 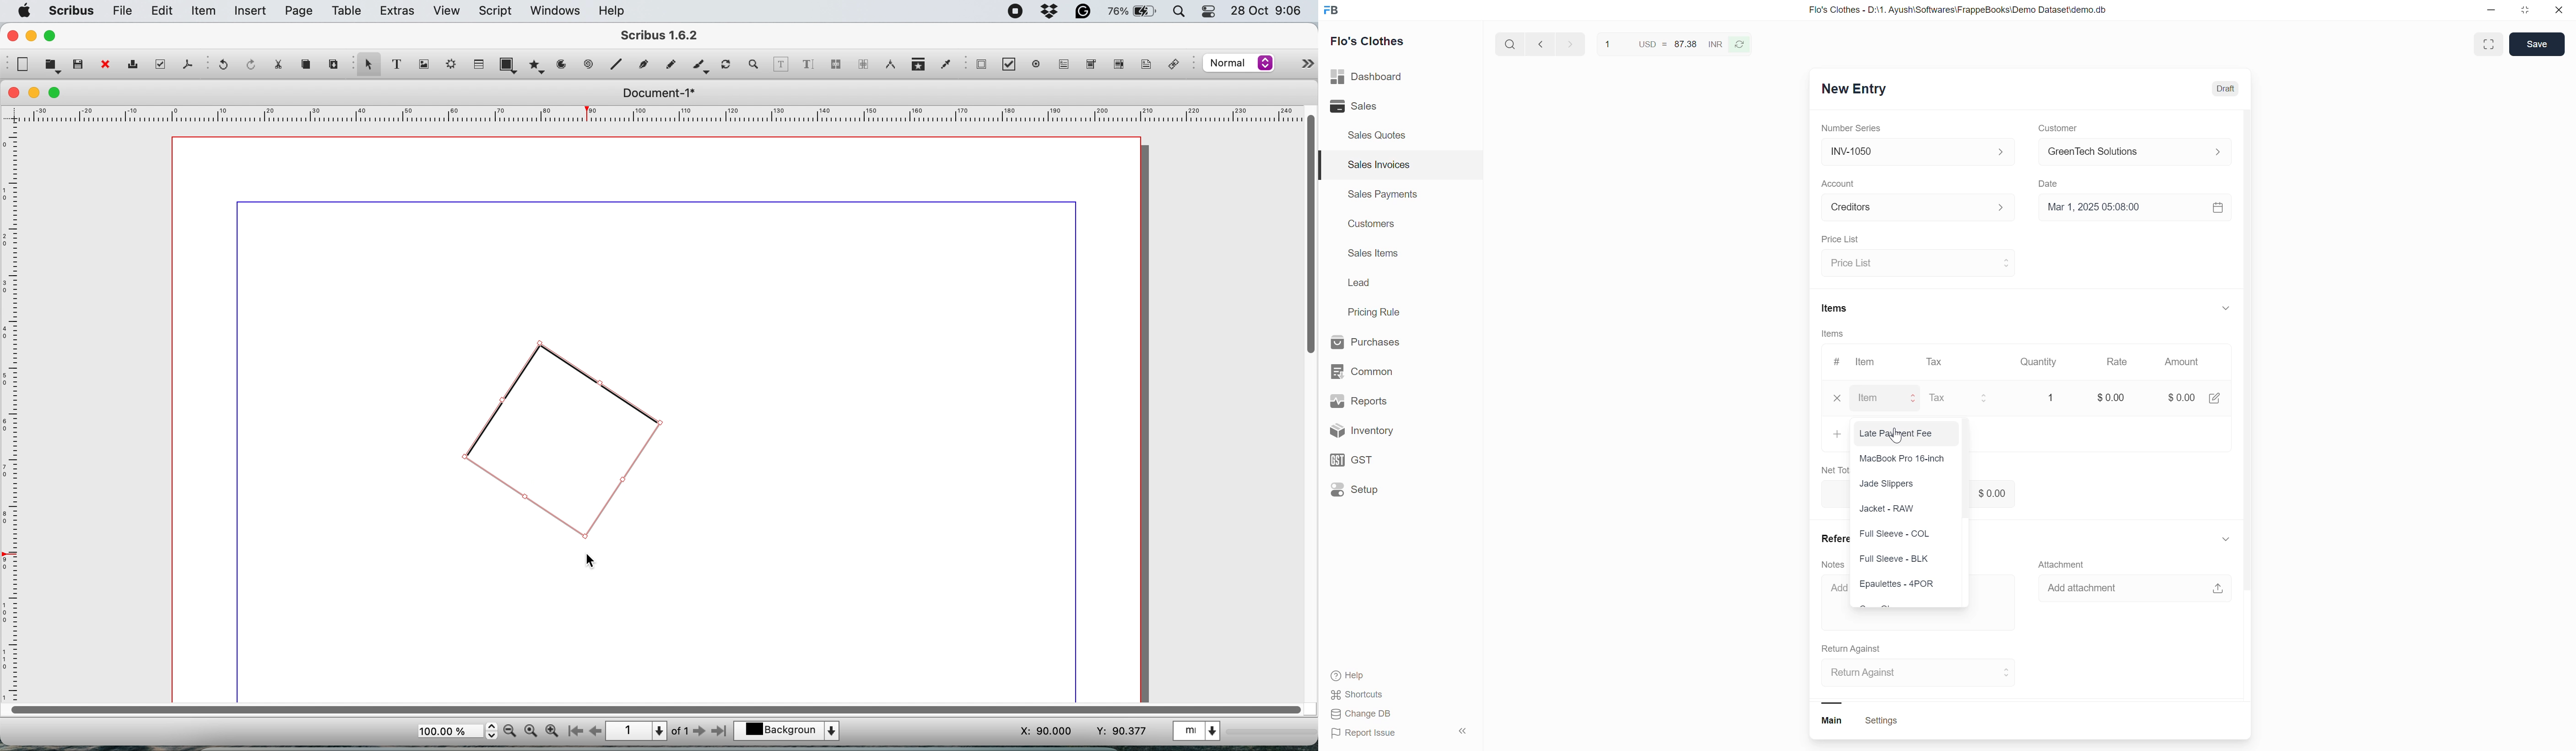 I want to click on edit contents of frame, so click(x=782, y=64).